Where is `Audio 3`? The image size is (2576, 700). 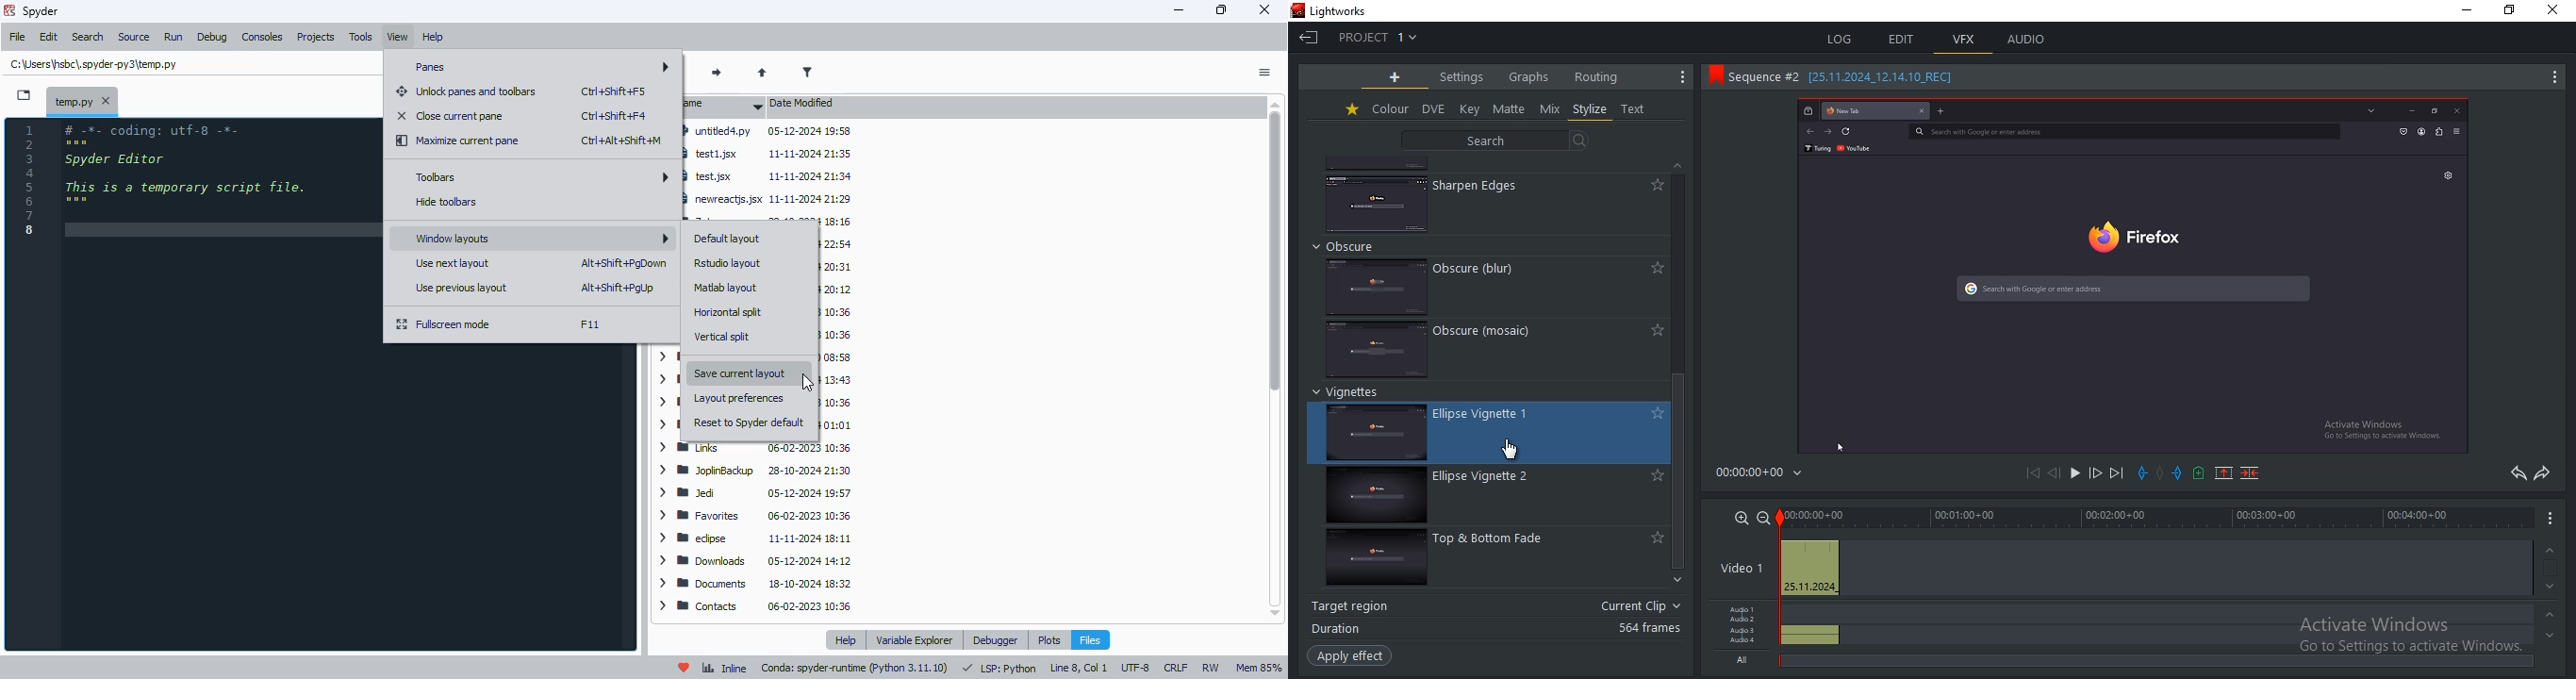 Audio 3 is located at coordinates (1744, 632).